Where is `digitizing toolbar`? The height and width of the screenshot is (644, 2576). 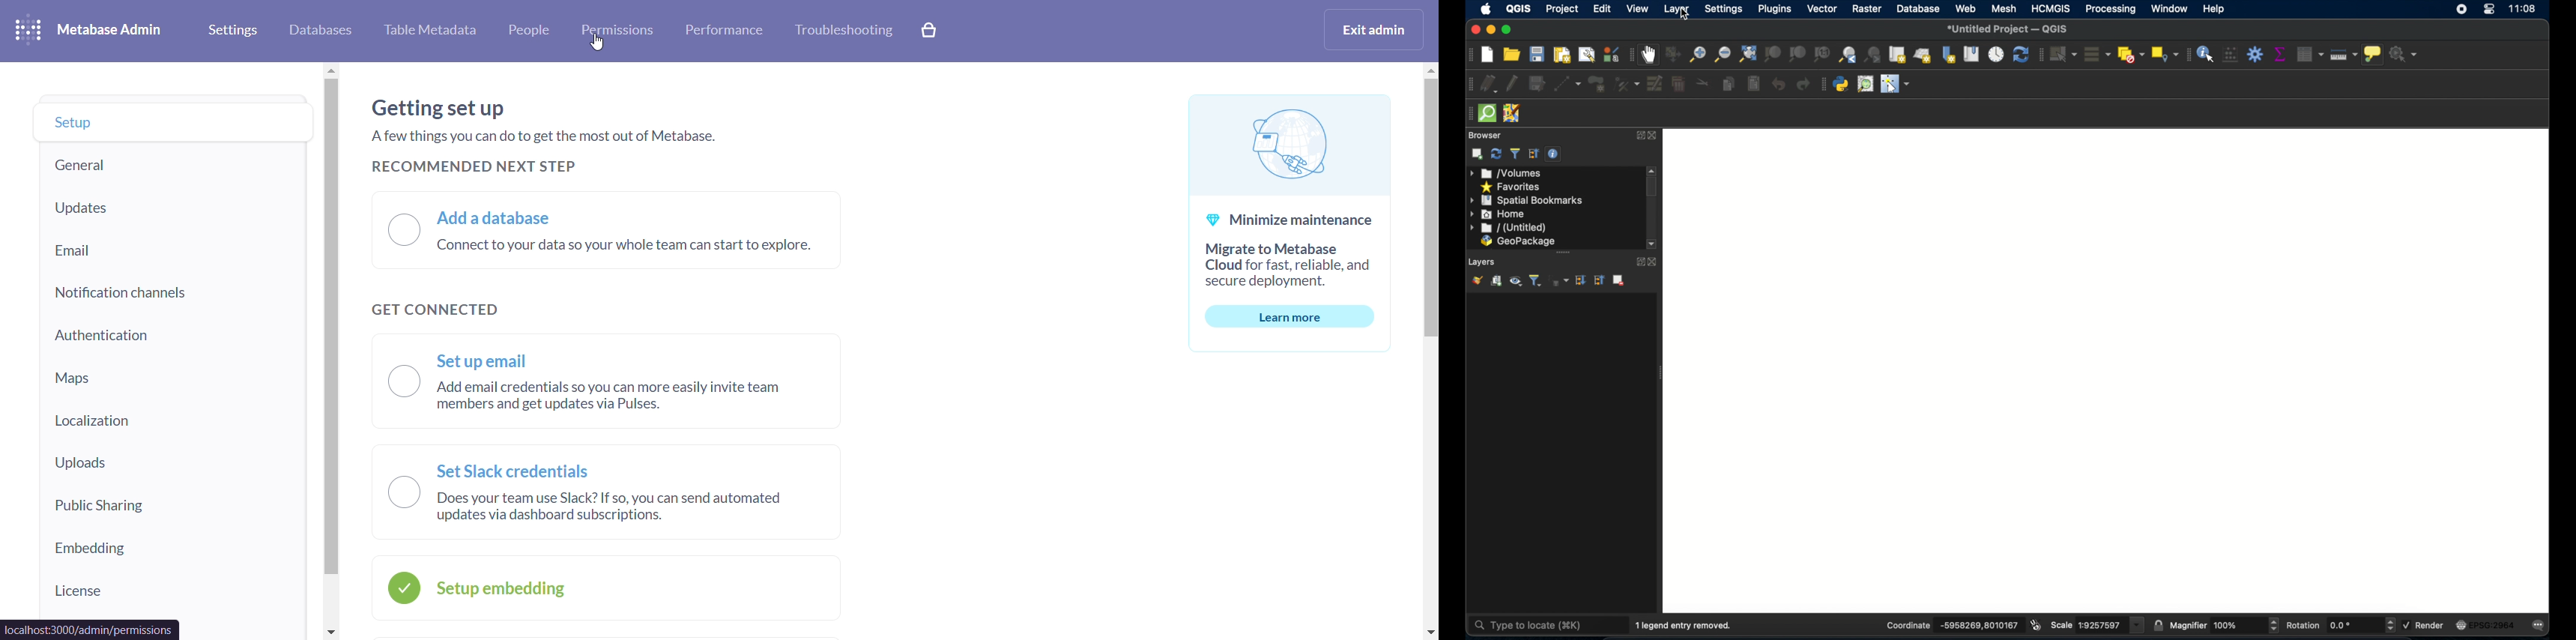
digitizing toolbar is located at coordinates (1466, 84).